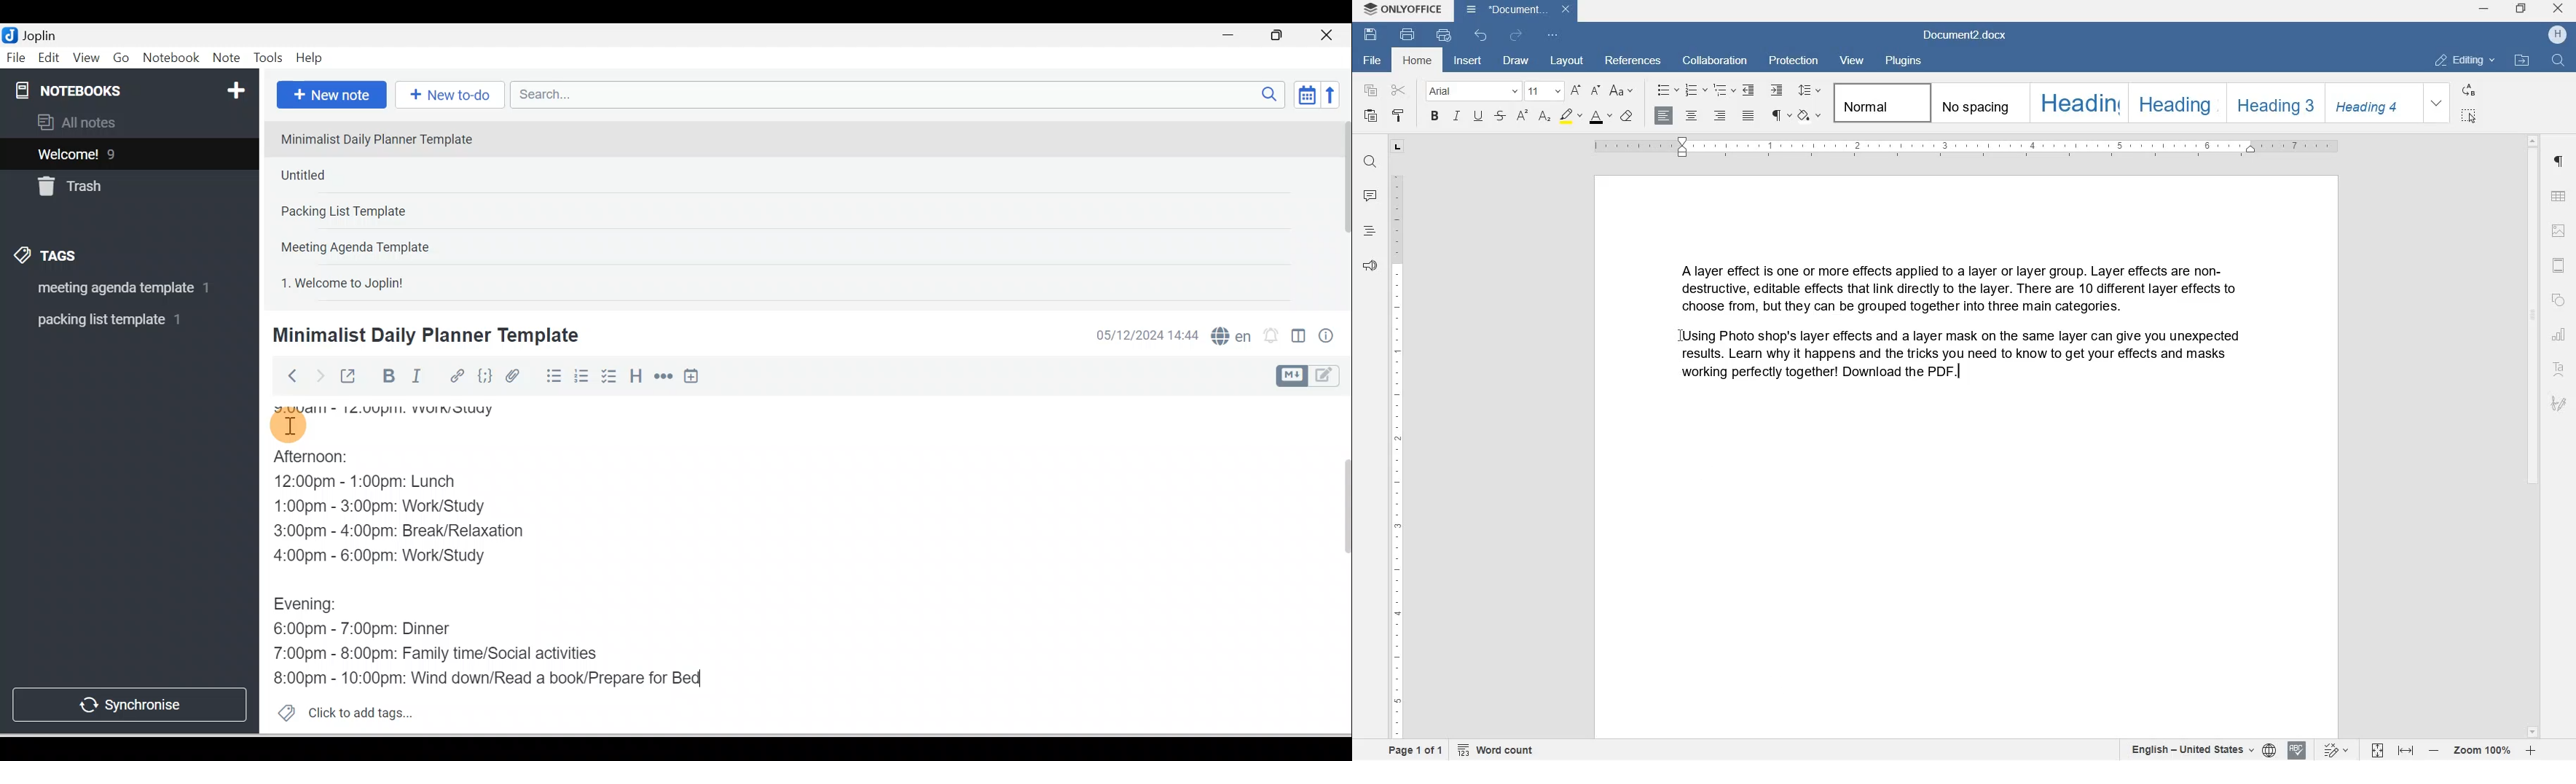 This screenshot has width=2576, height=784. I want to click on Toggle sort order, so click(1306, 94).